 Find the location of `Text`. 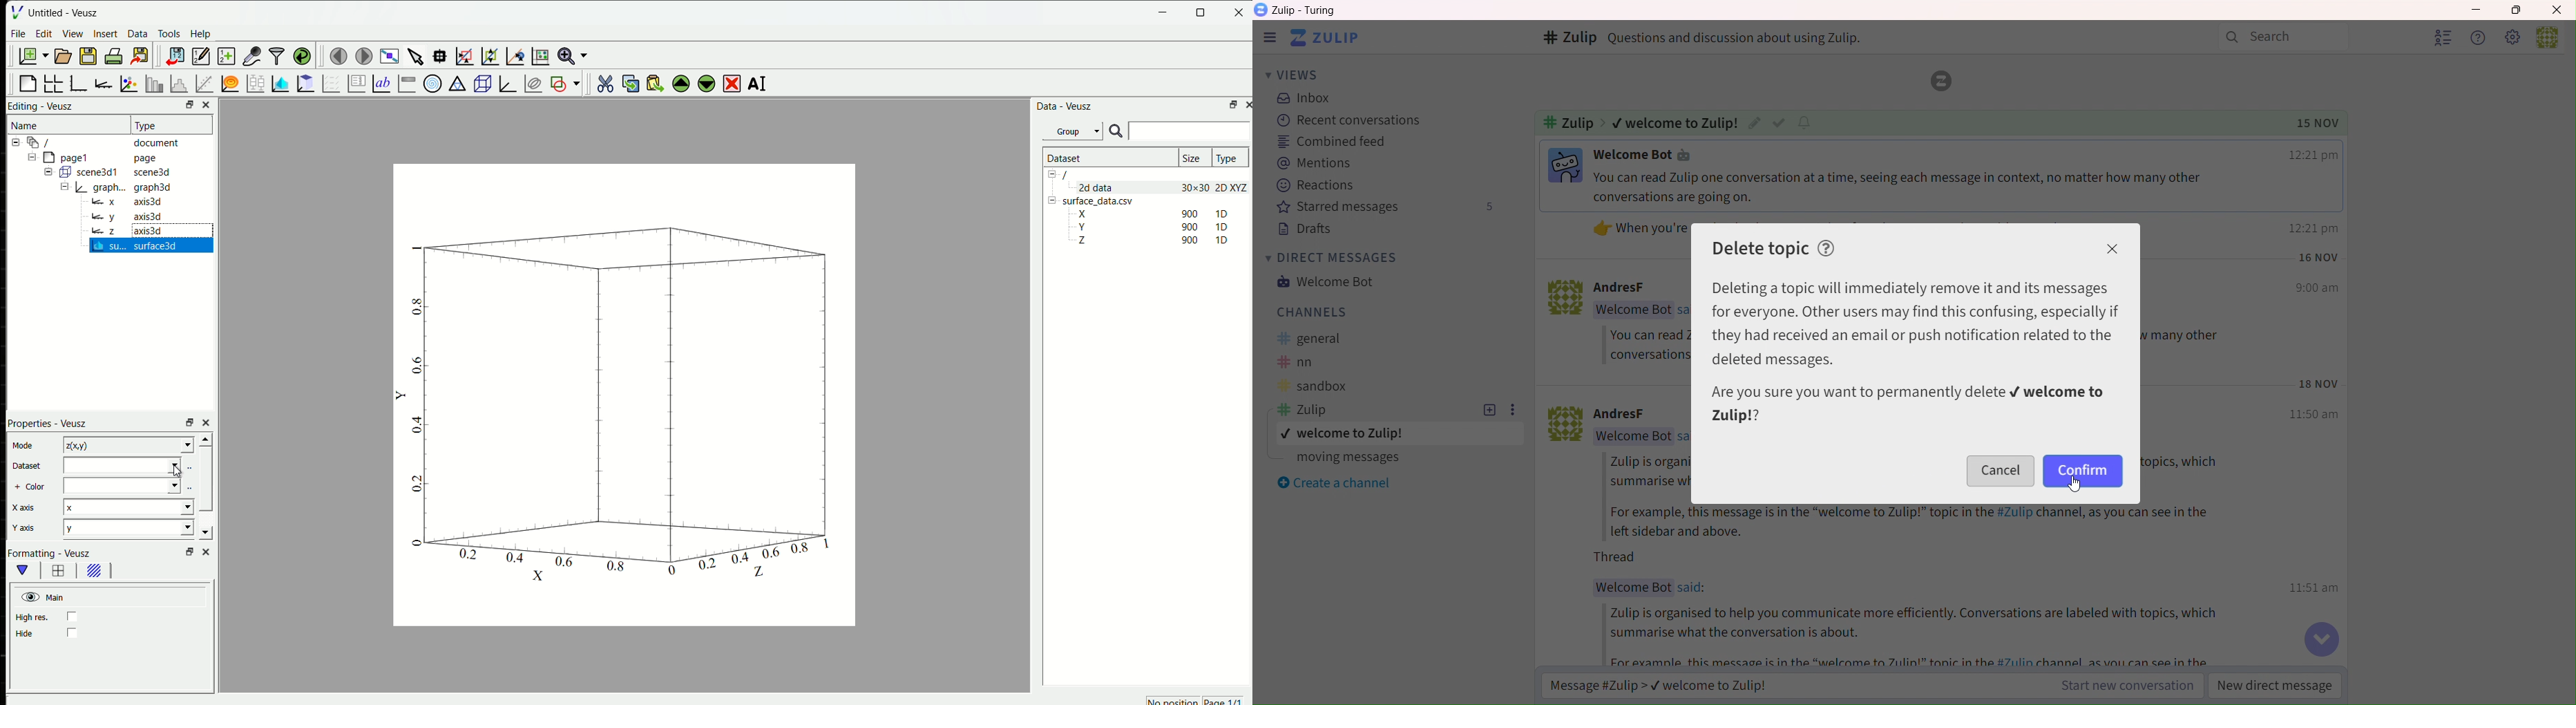

Text is located at coordinates (1639, 288).